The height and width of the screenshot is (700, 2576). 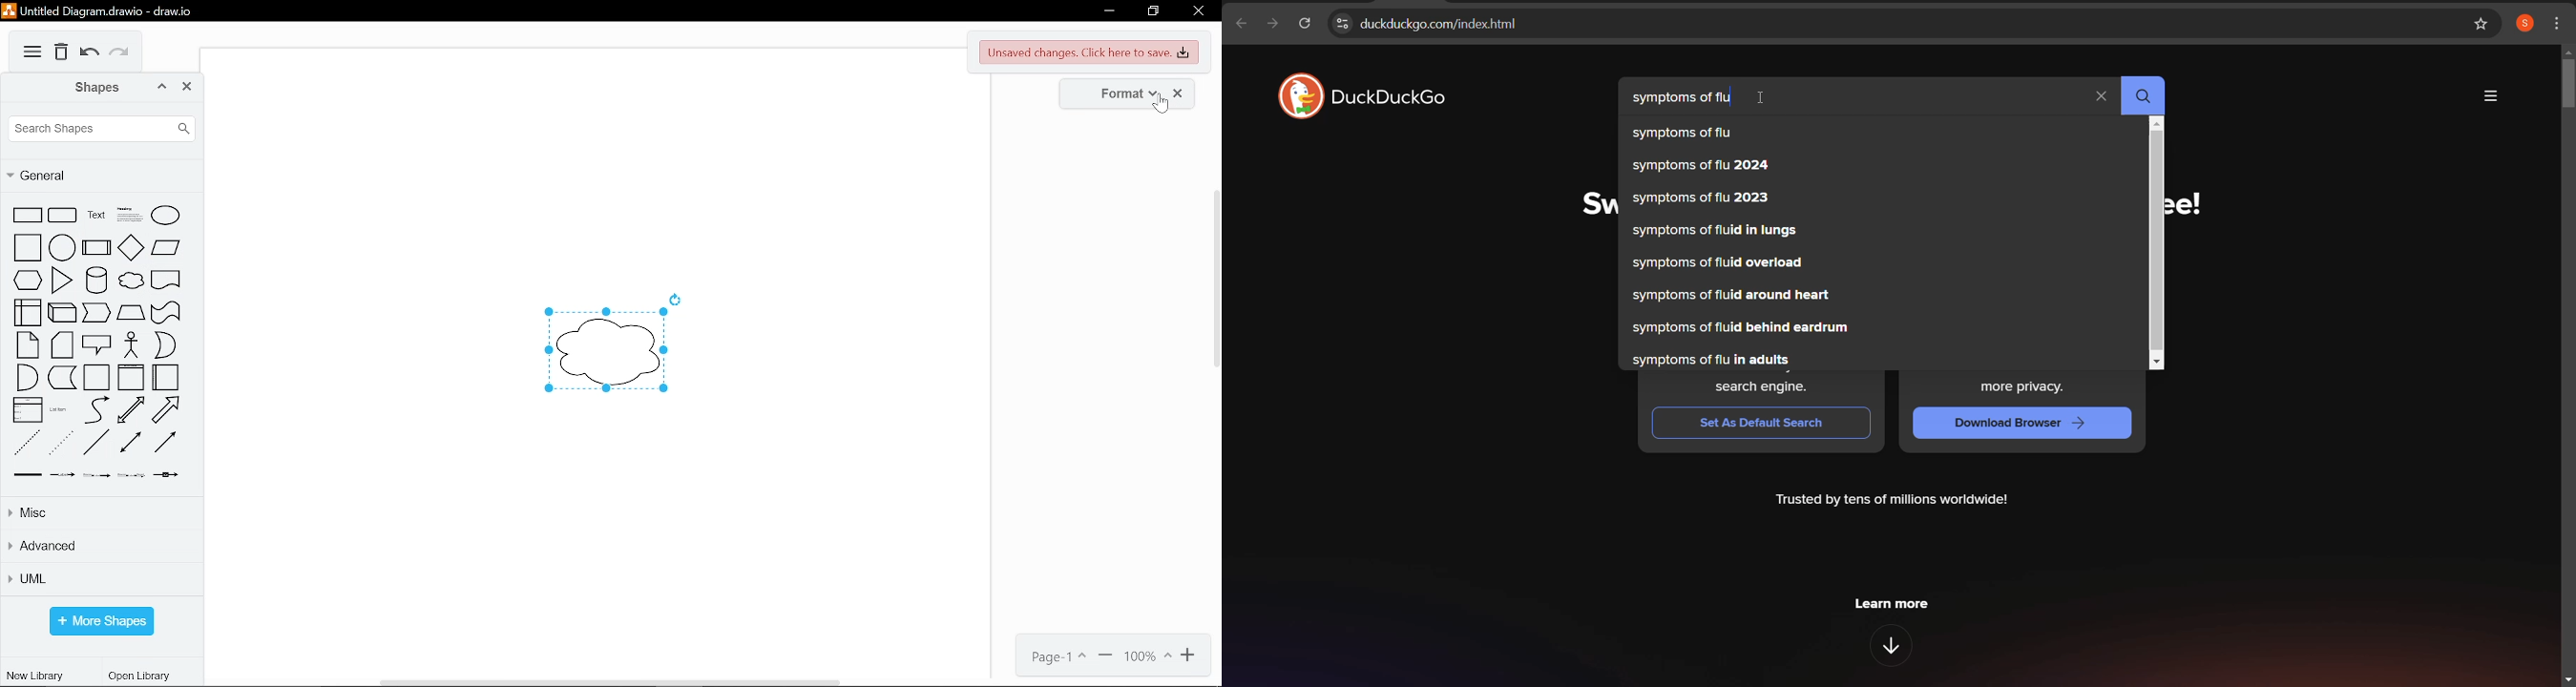 What do you see at coordinates (132, 475) in the screenshot?
I see `connector with three label` at bounding box center [132, 475].